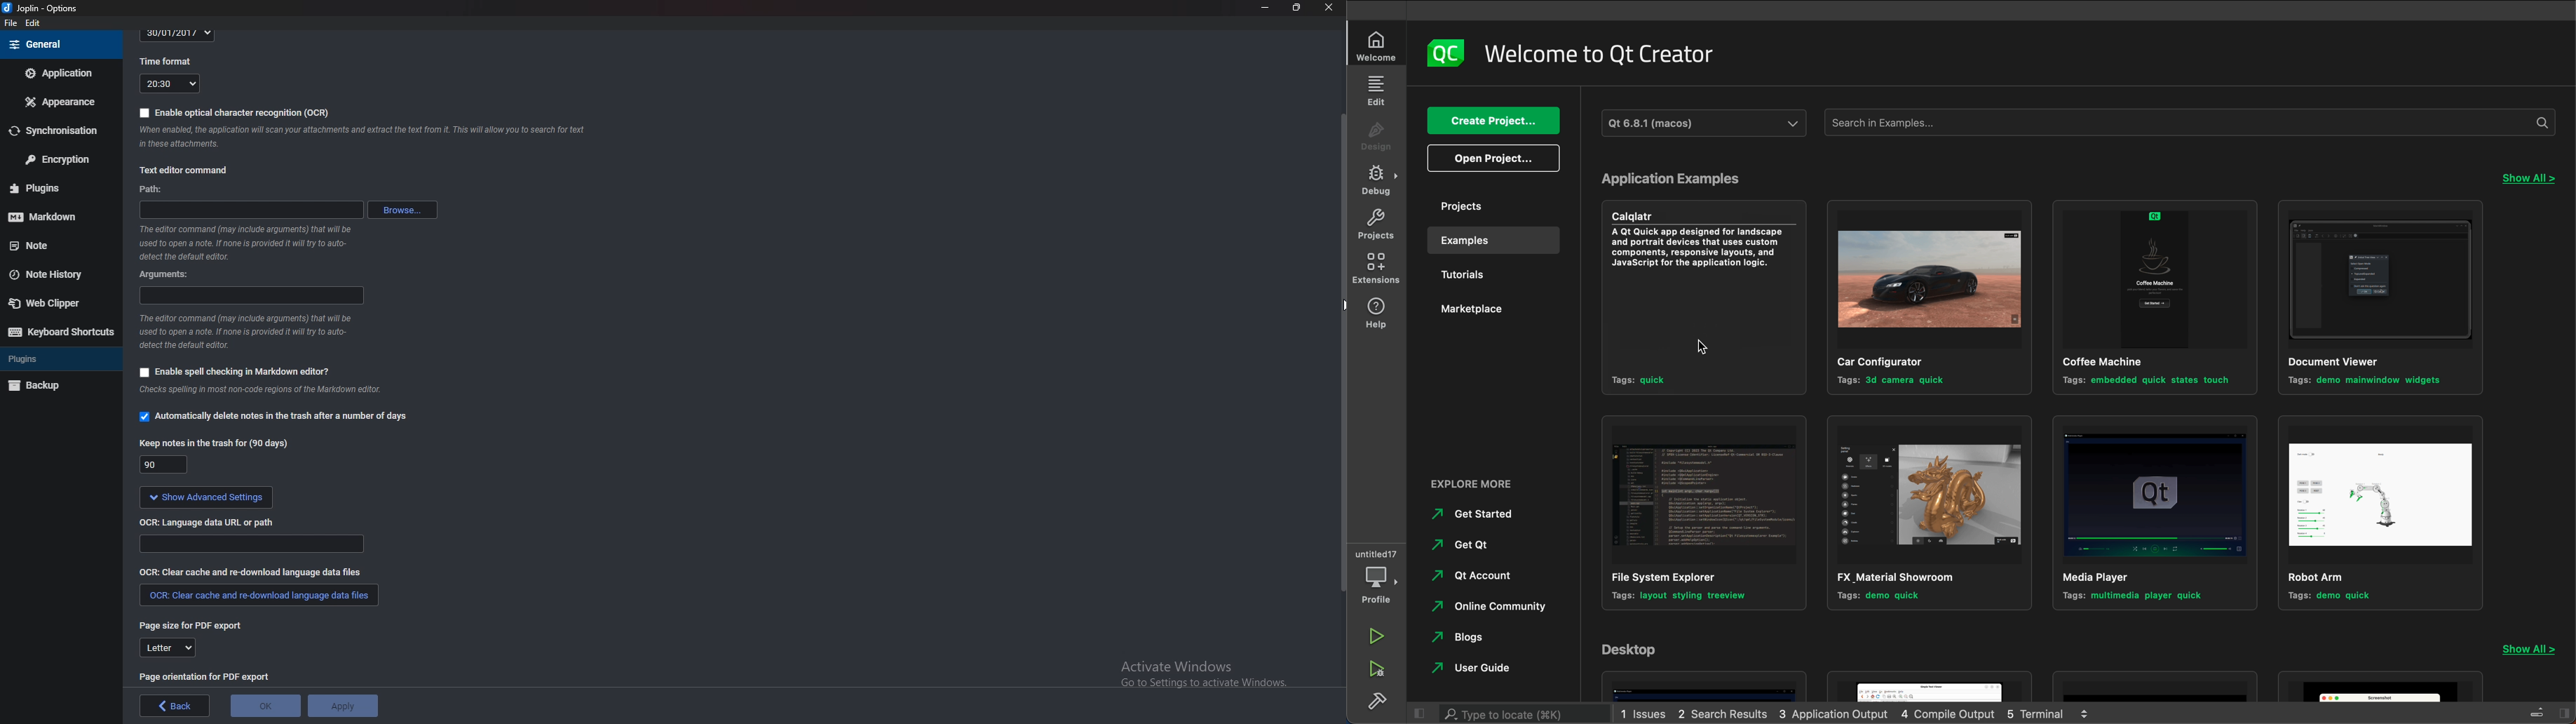  What do you see at coordinates (1297, 7) in the screenshot?
I see `Resize` at bounding box center [1297, 7].